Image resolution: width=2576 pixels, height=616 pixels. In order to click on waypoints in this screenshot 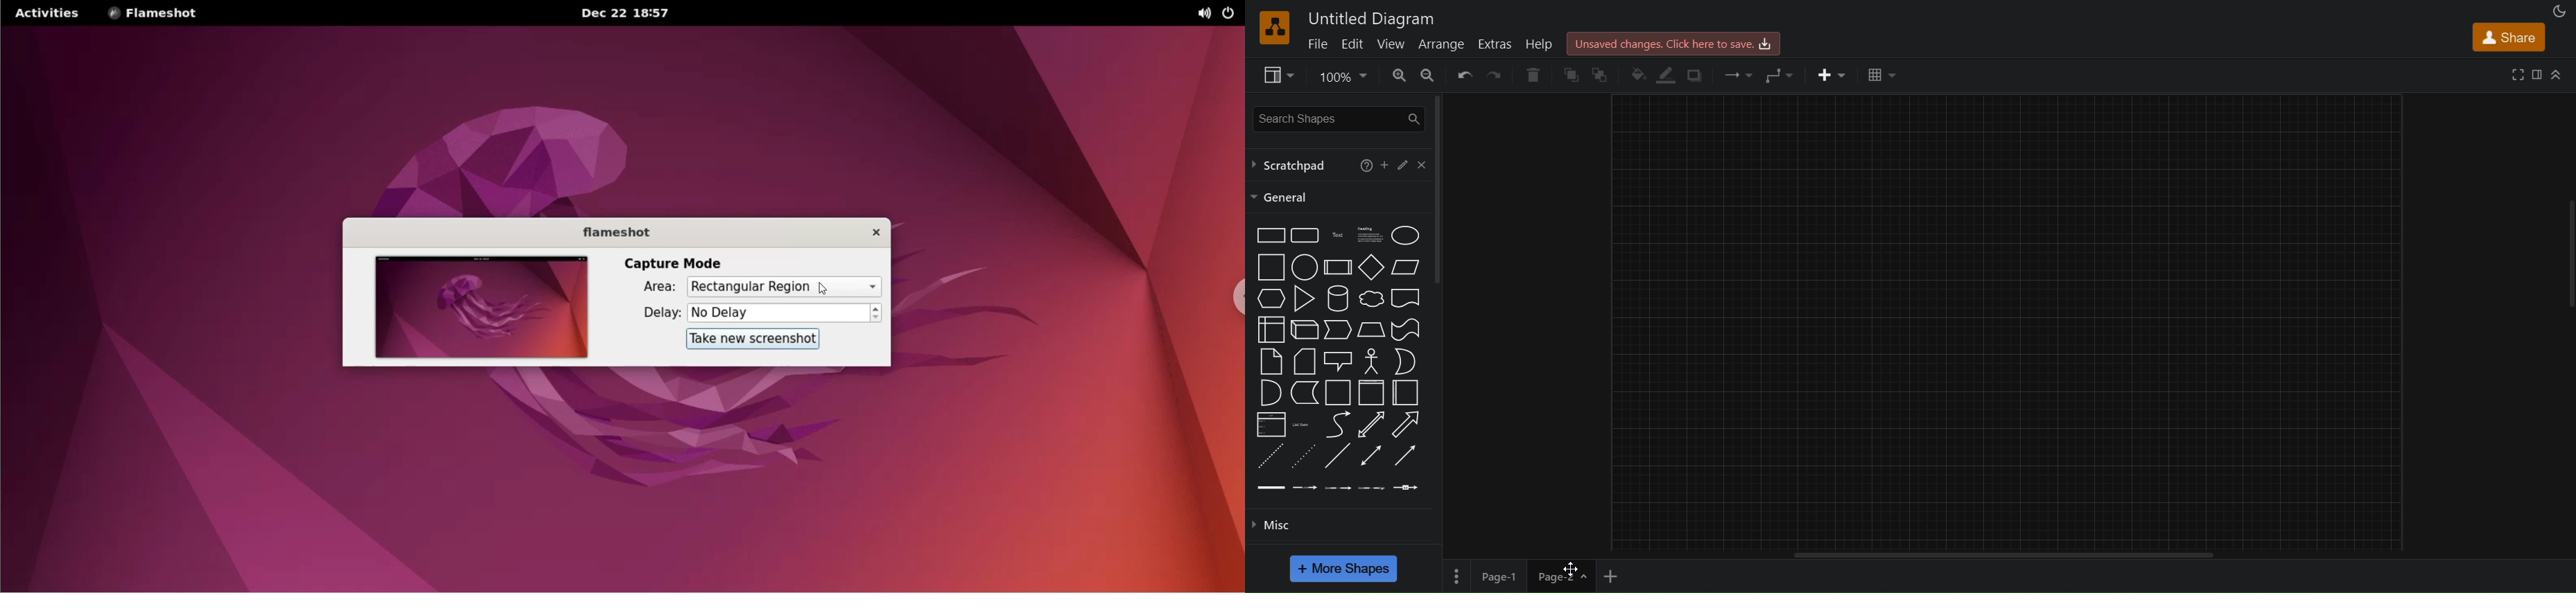, I will do `click(1779, 75)`.